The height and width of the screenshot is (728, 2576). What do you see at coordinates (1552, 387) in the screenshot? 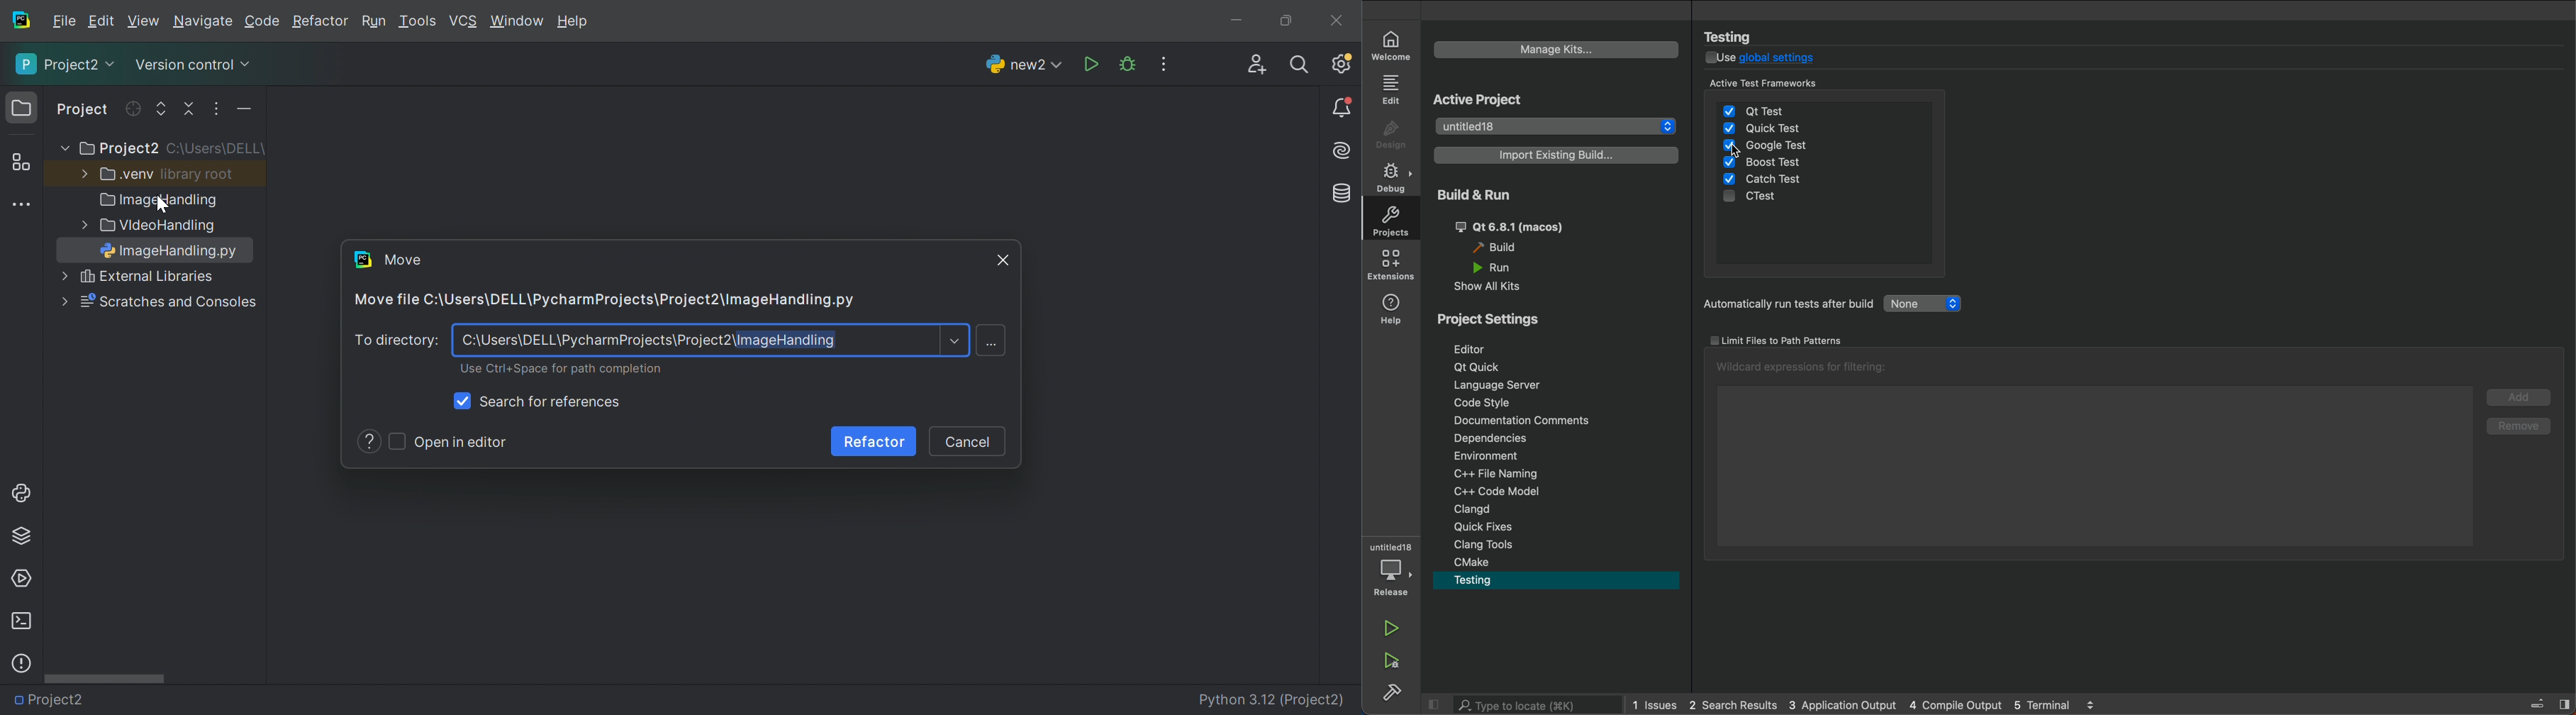
I see `language server` at bounding box center [1552, 387].